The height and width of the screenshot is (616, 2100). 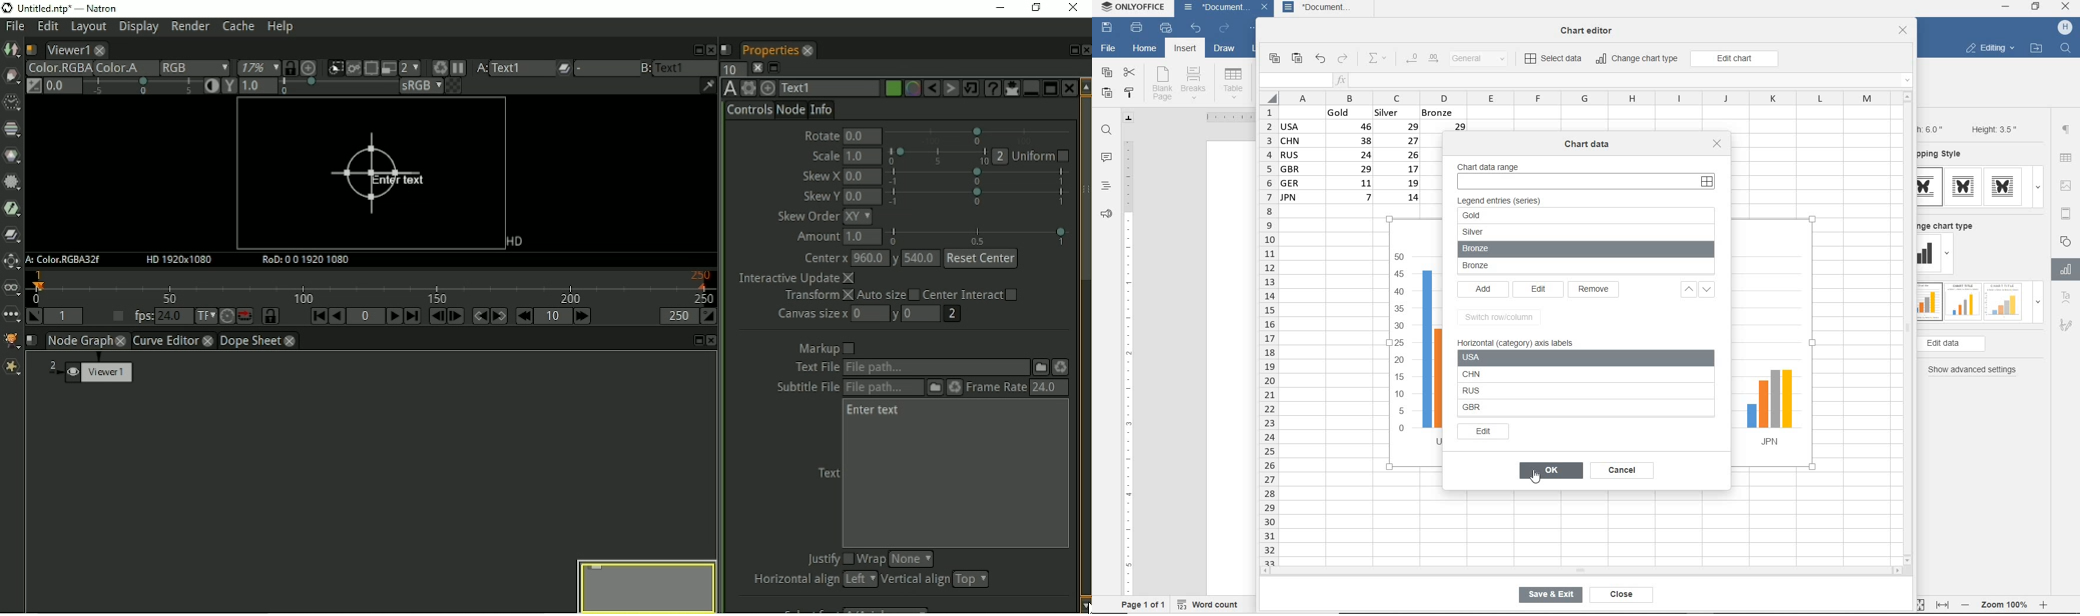 What do you see at coordinates (1522, 342) in the screenshot?
I see `horizontal (category) axis label` at bounding box center [1522, 342].